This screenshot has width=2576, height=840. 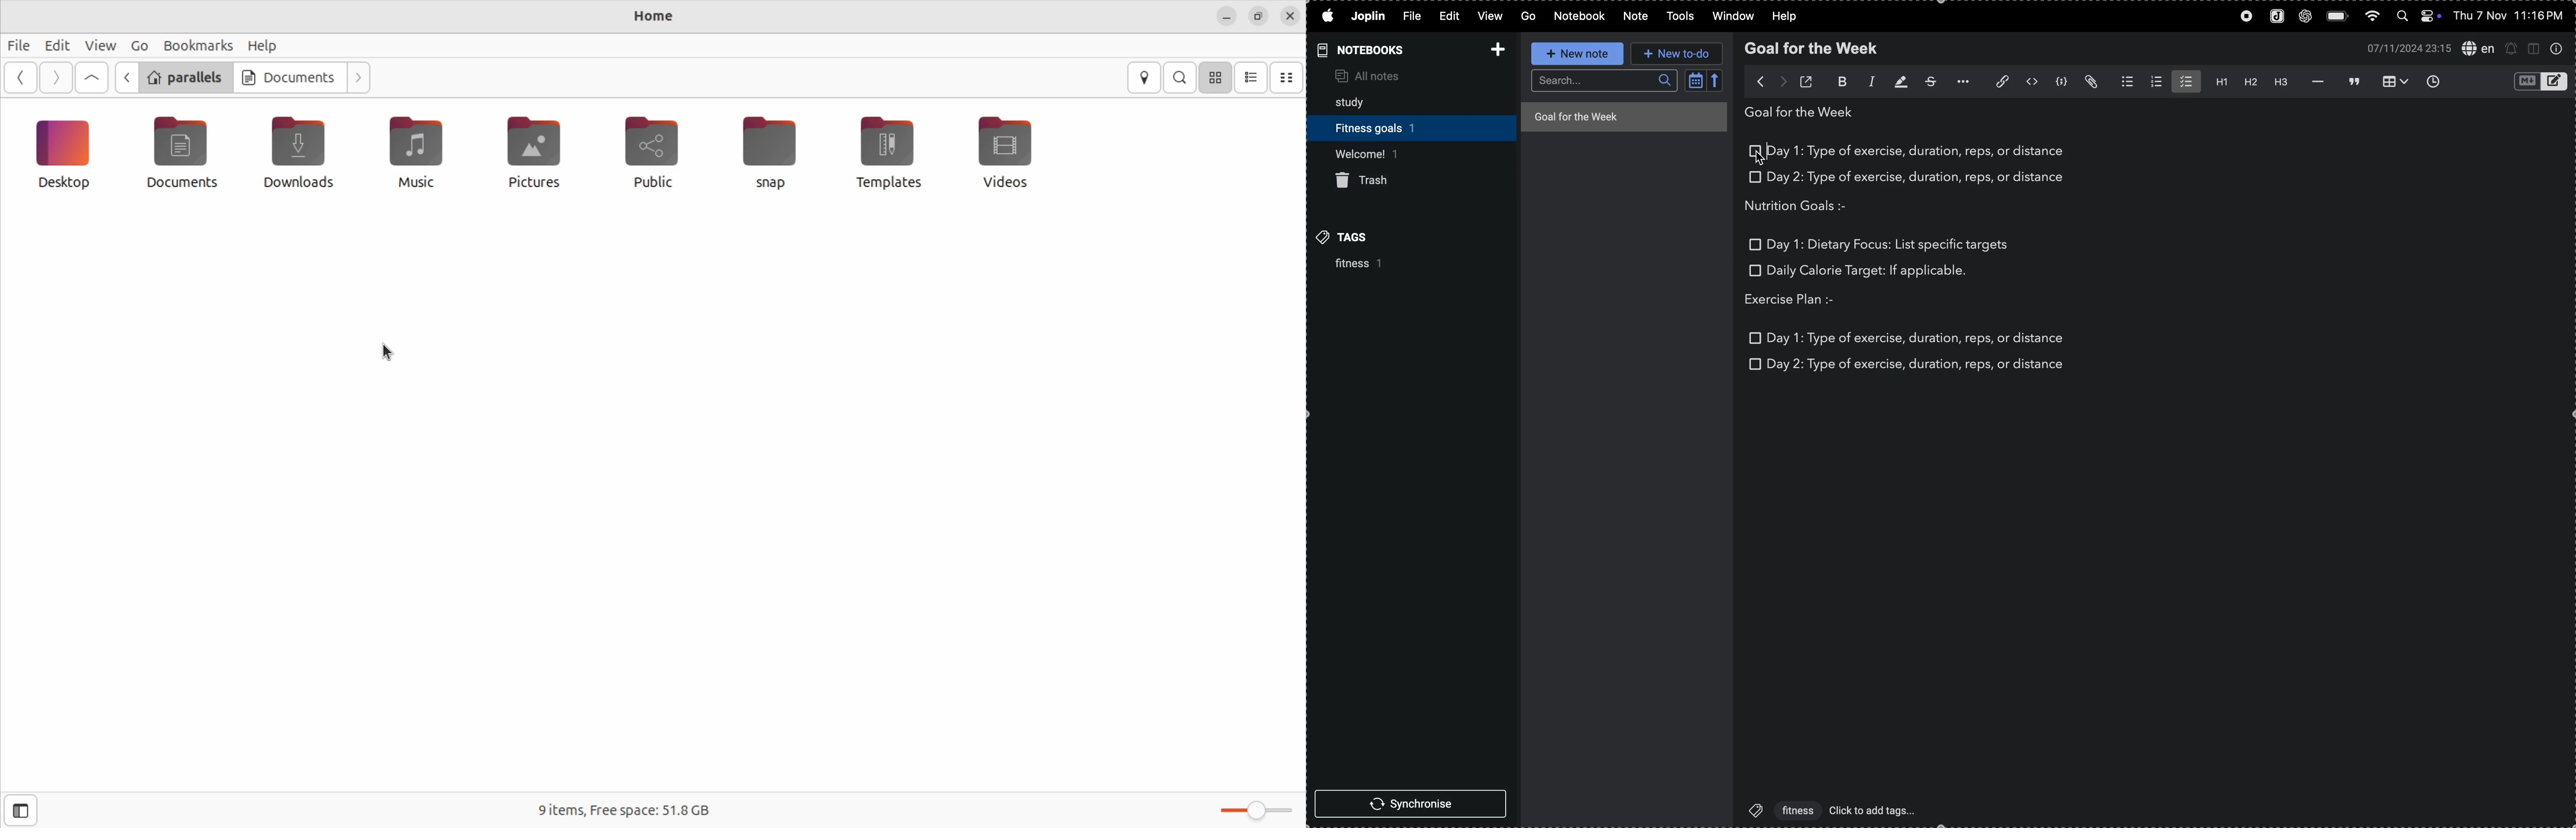 I want to click on italic, so click(x=1865, y=83).